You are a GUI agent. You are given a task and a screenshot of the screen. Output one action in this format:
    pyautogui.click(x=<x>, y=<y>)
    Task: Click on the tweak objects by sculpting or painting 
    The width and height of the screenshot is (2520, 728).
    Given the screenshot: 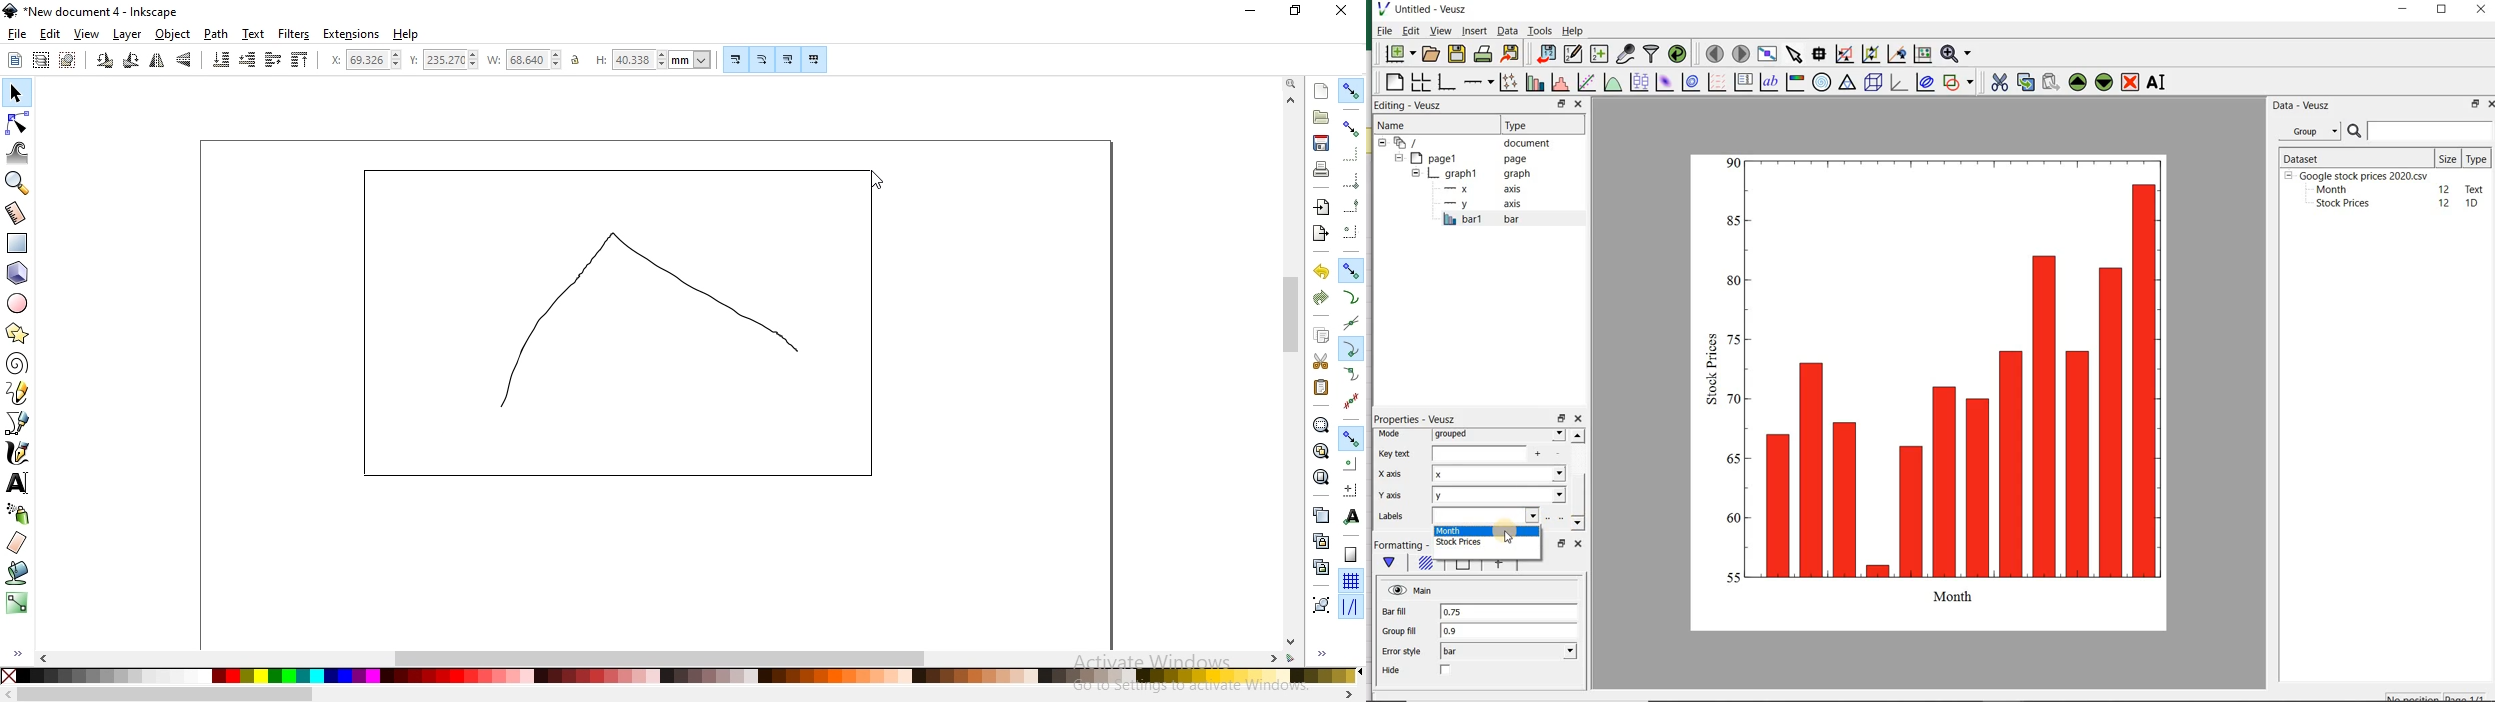 What is the action you would take?
    pyautogui.click(x=18, y=153)
    